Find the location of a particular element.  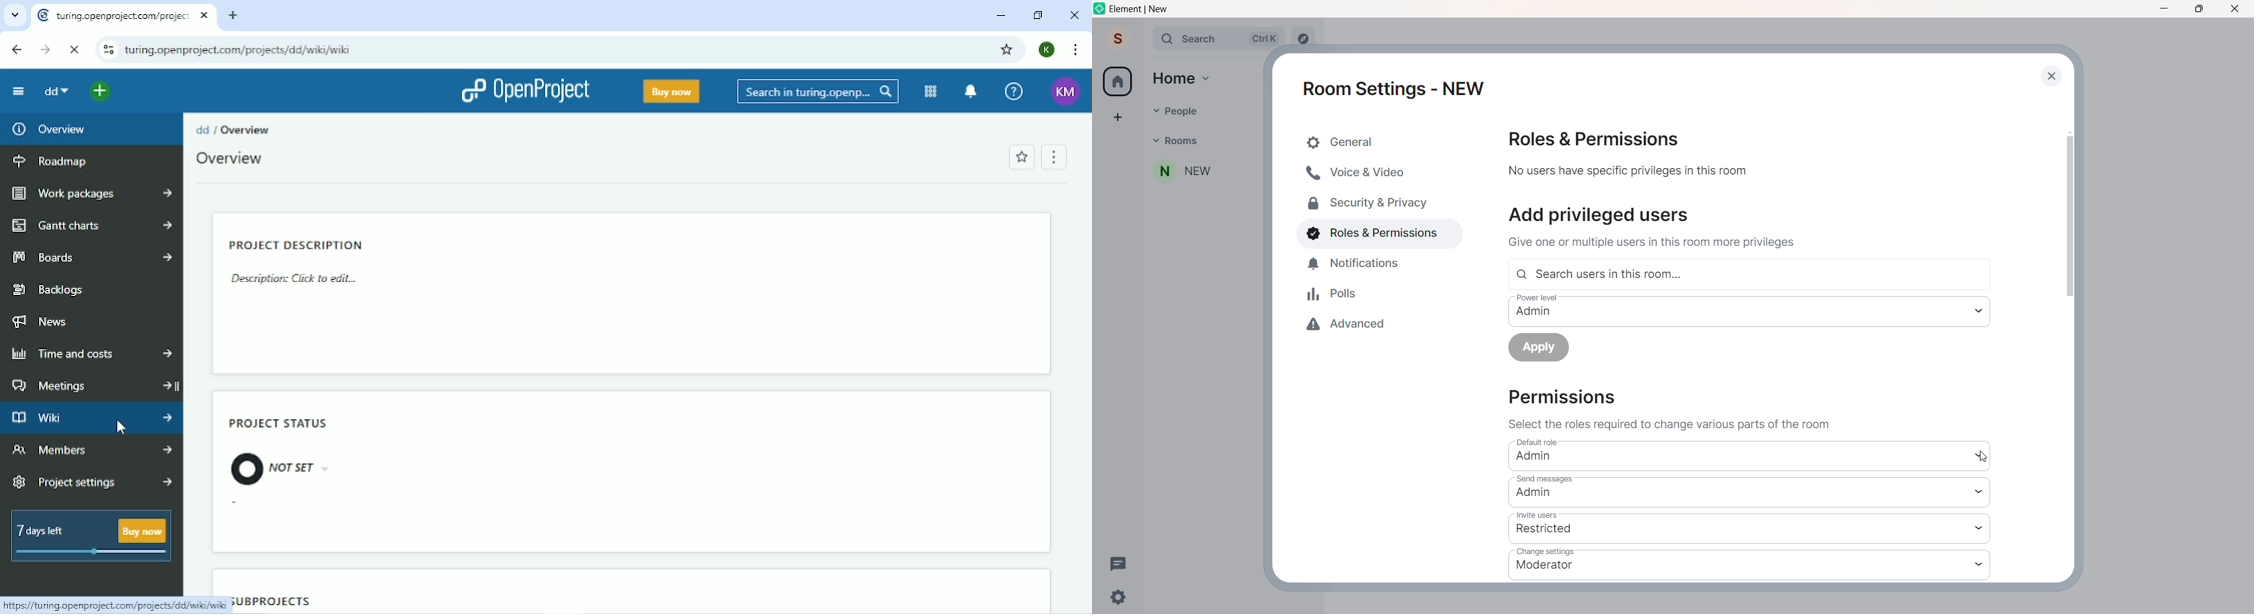

close is located at coordinates (2238, 8).